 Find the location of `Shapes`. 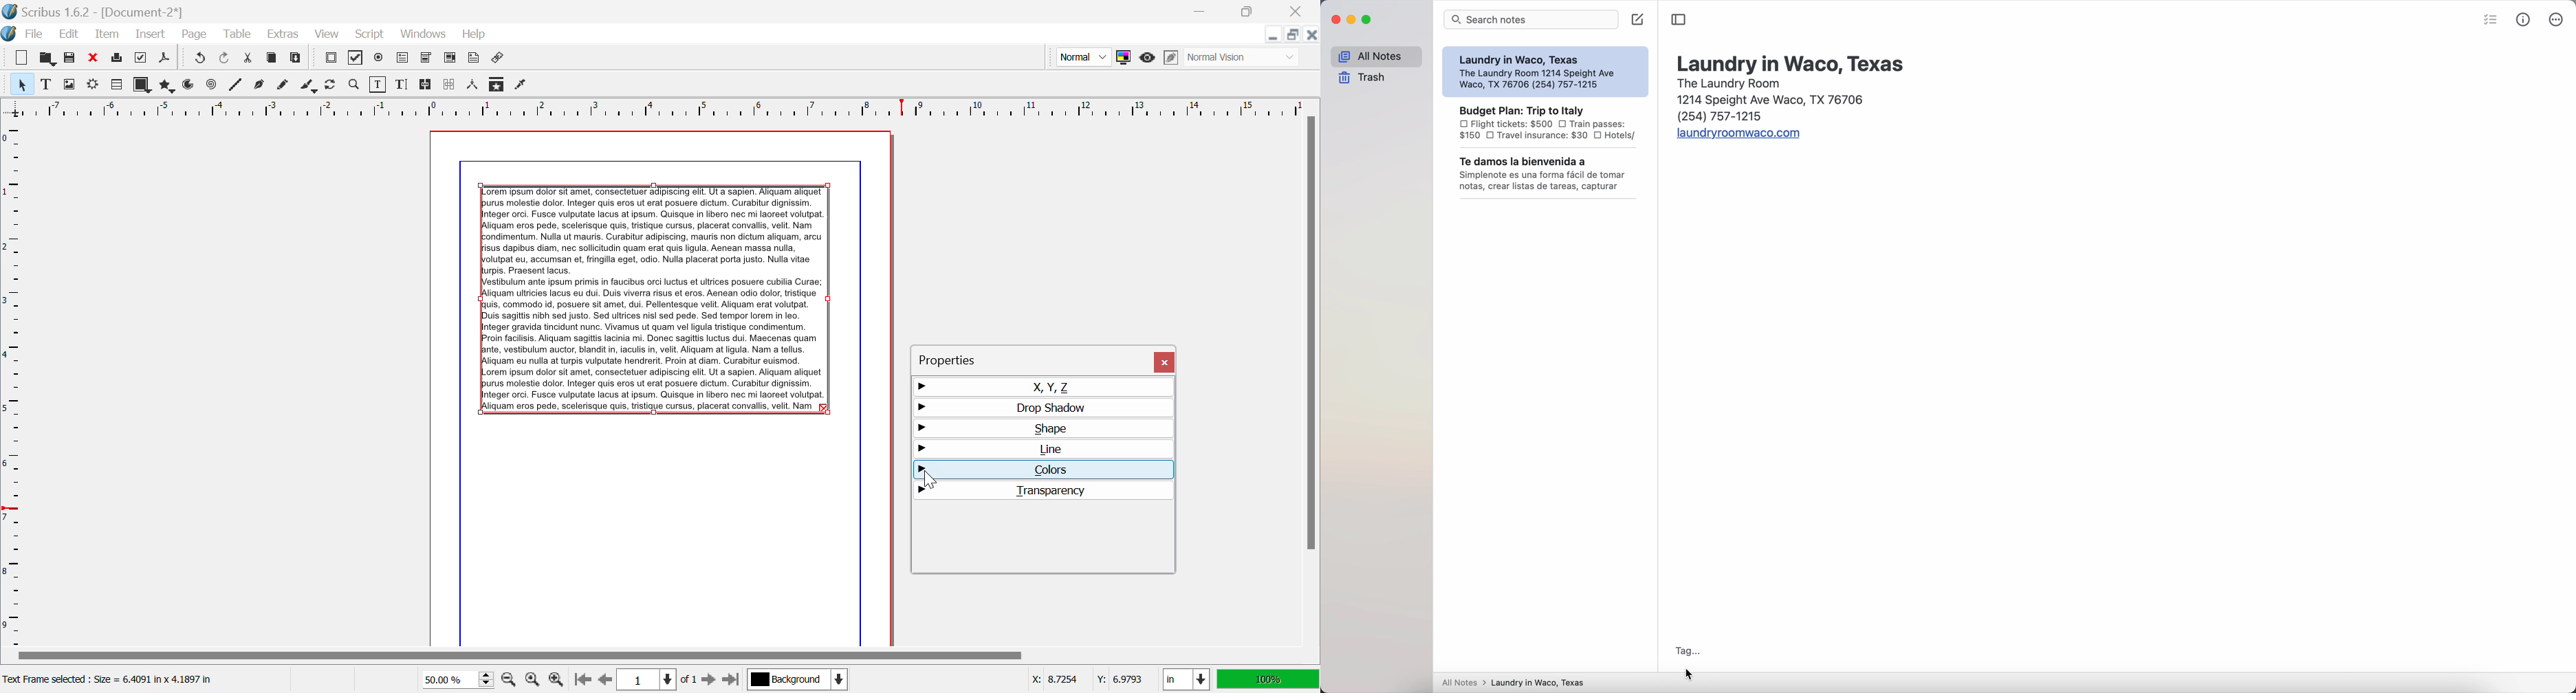

Shapes is located at coordinates (142, 85).